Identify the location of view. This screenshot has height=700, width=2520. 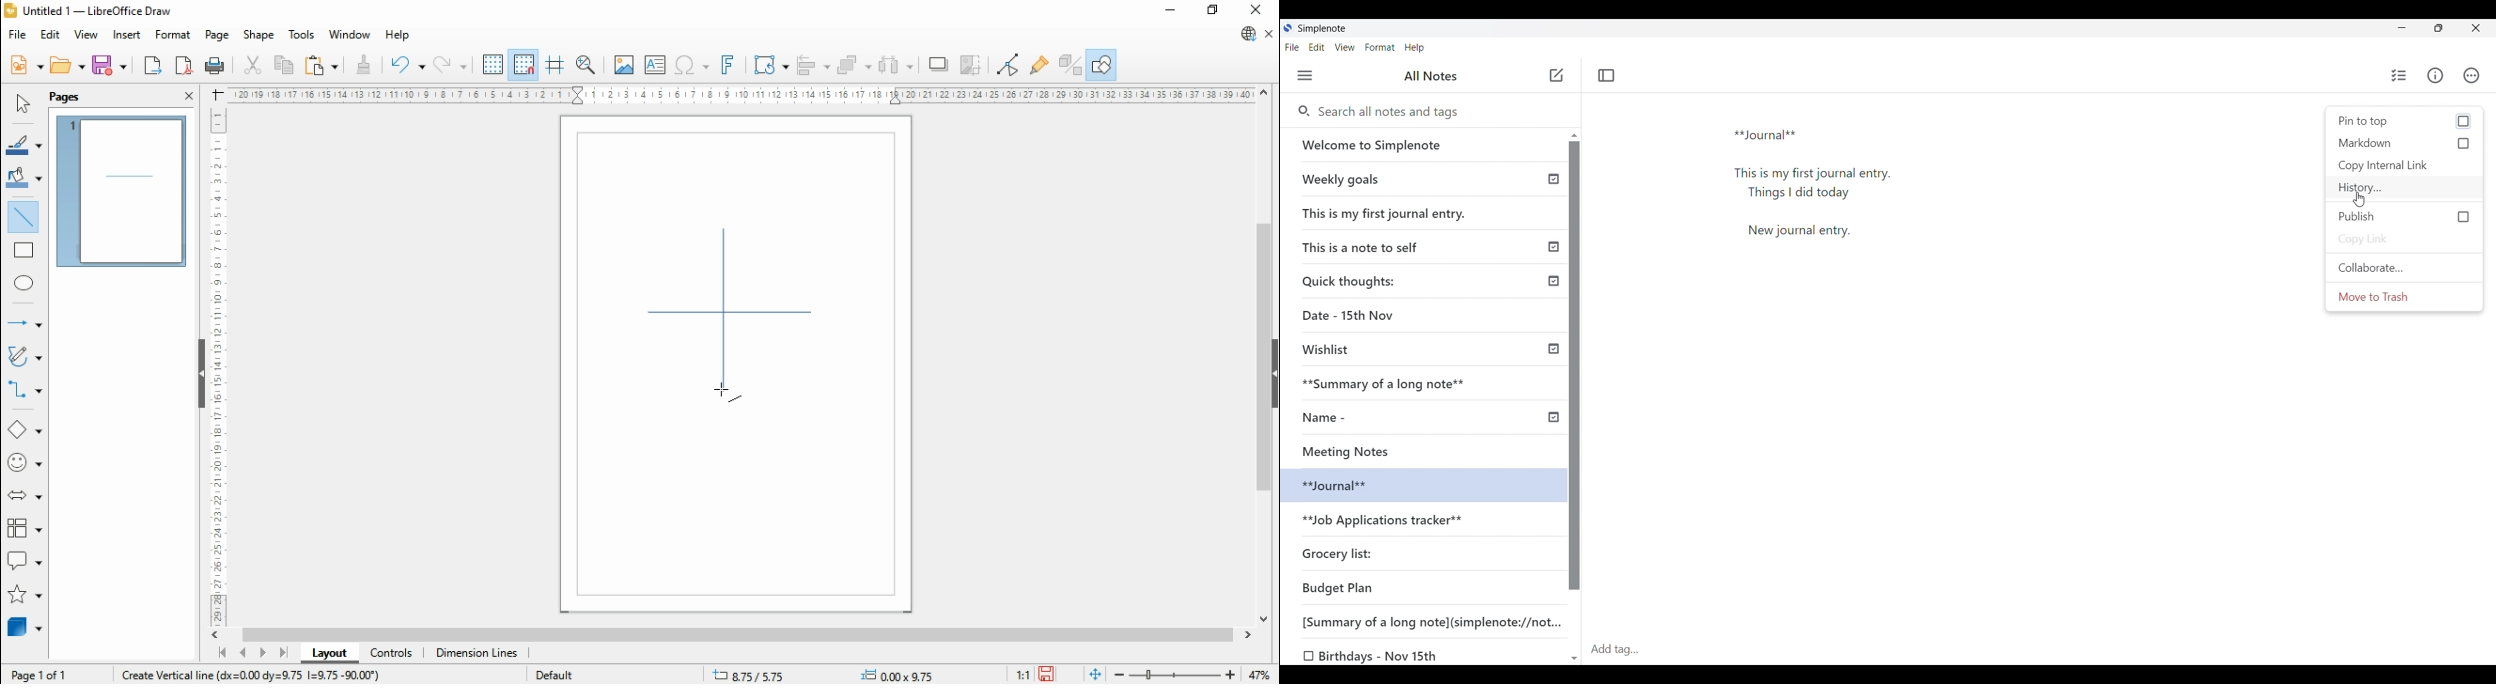
(86, 36).